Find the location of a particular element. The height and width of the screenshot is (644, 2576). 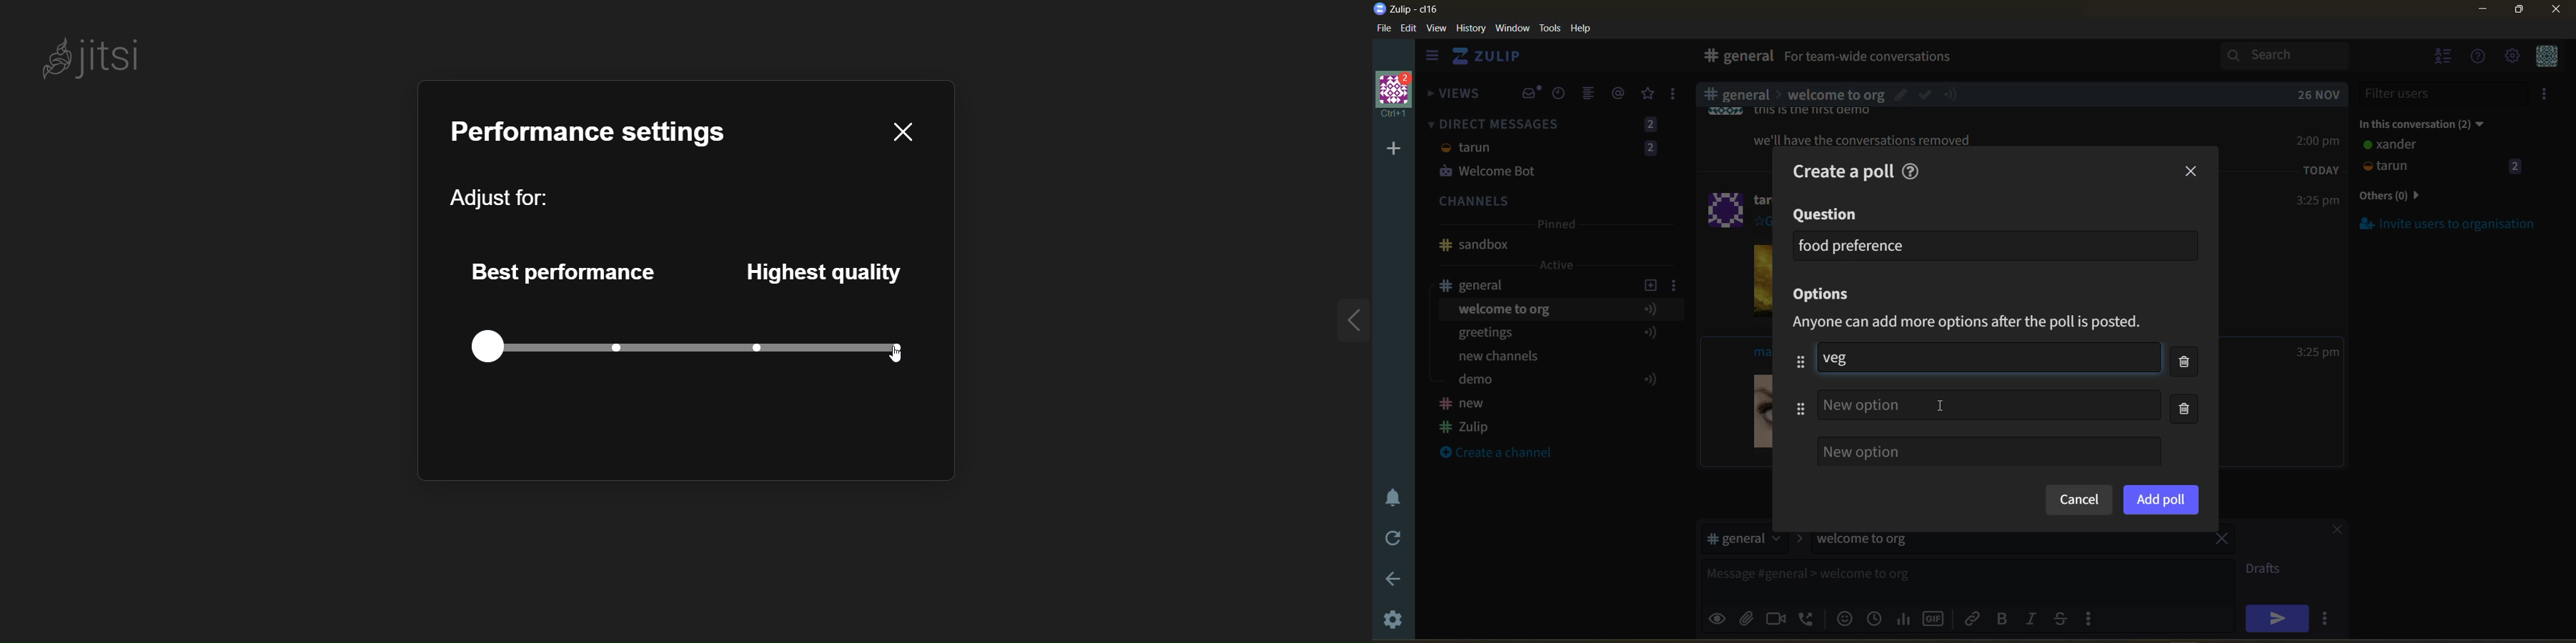

add global time is located at coordinates (1877, 618).